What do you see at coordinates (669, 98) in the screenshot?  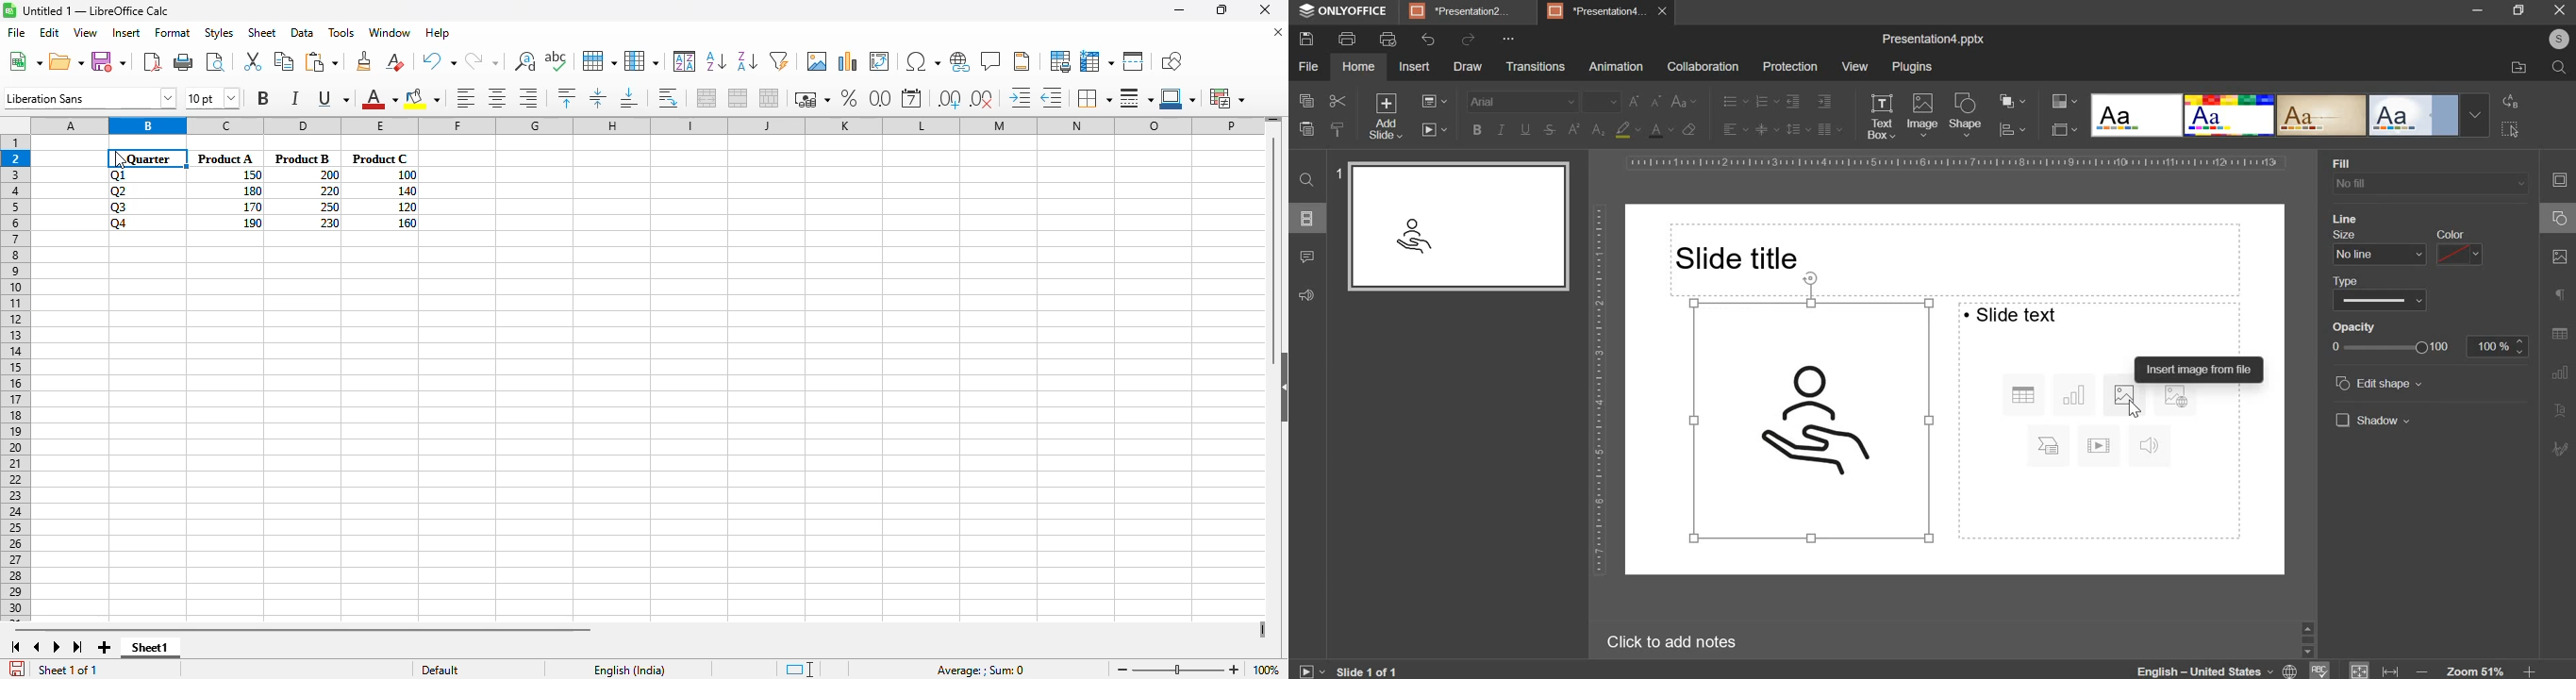 I see `wrap text` at bounding box center [669, 98].